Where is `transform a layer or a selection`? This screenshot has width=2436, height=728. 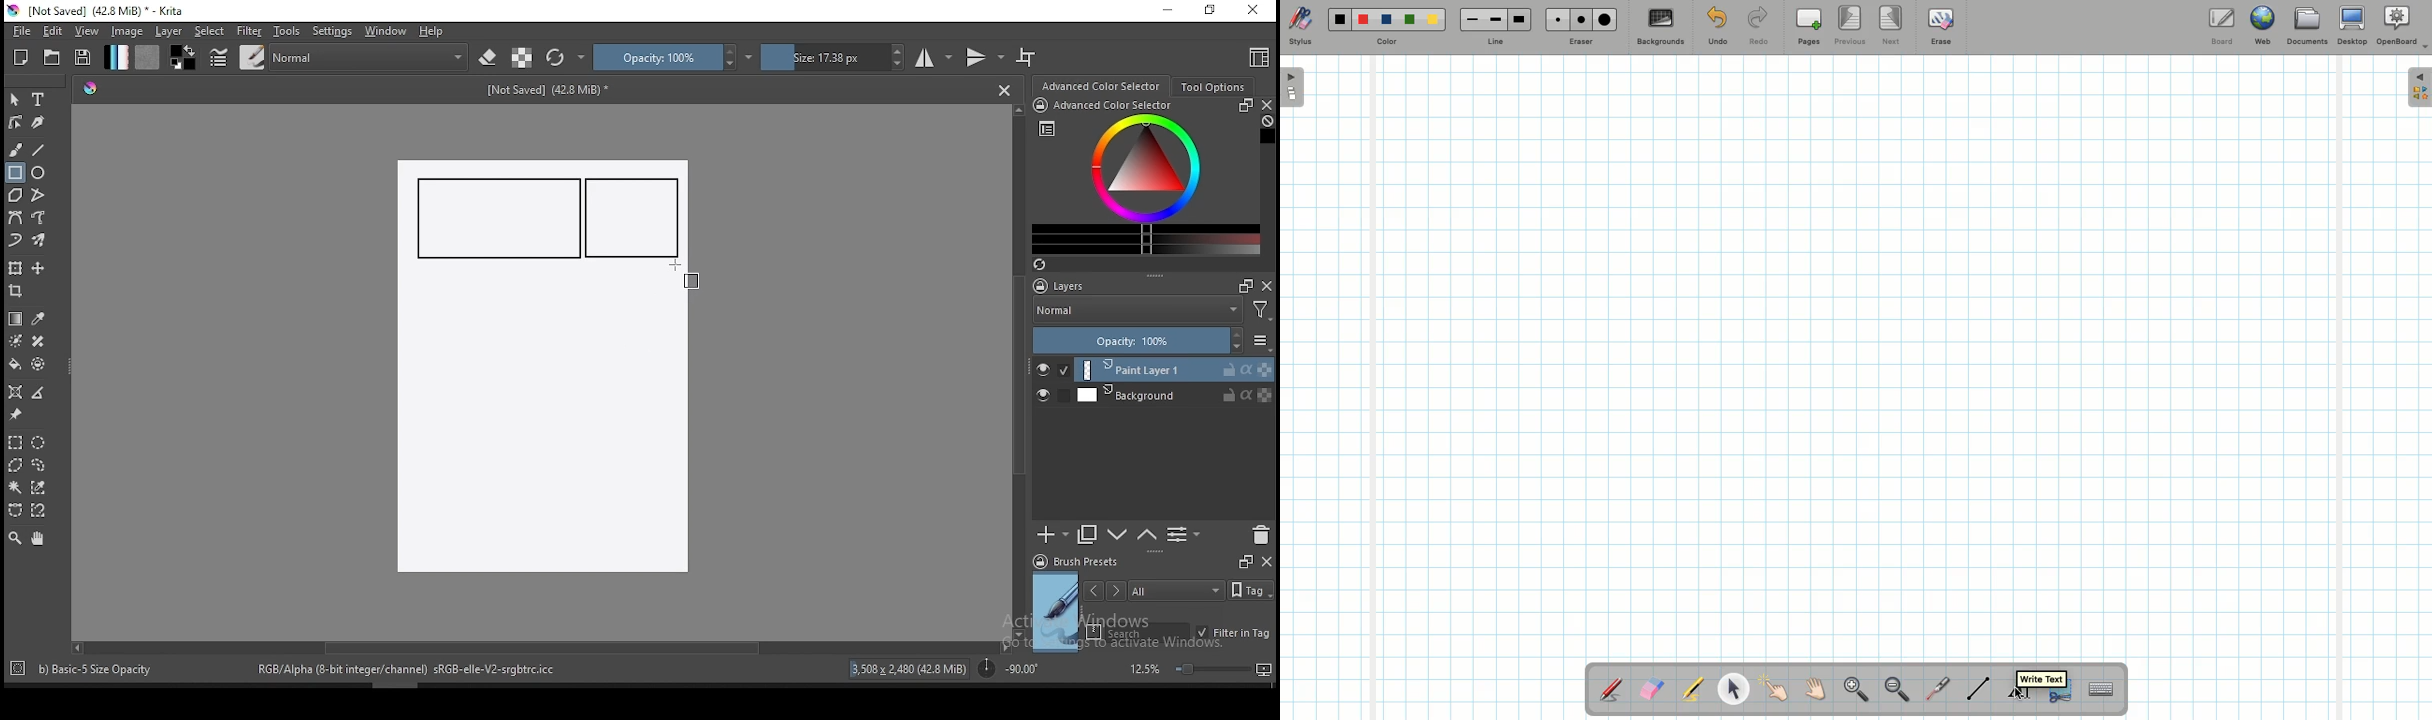
transform a layer or a selection is located at coordinates (15, 267).